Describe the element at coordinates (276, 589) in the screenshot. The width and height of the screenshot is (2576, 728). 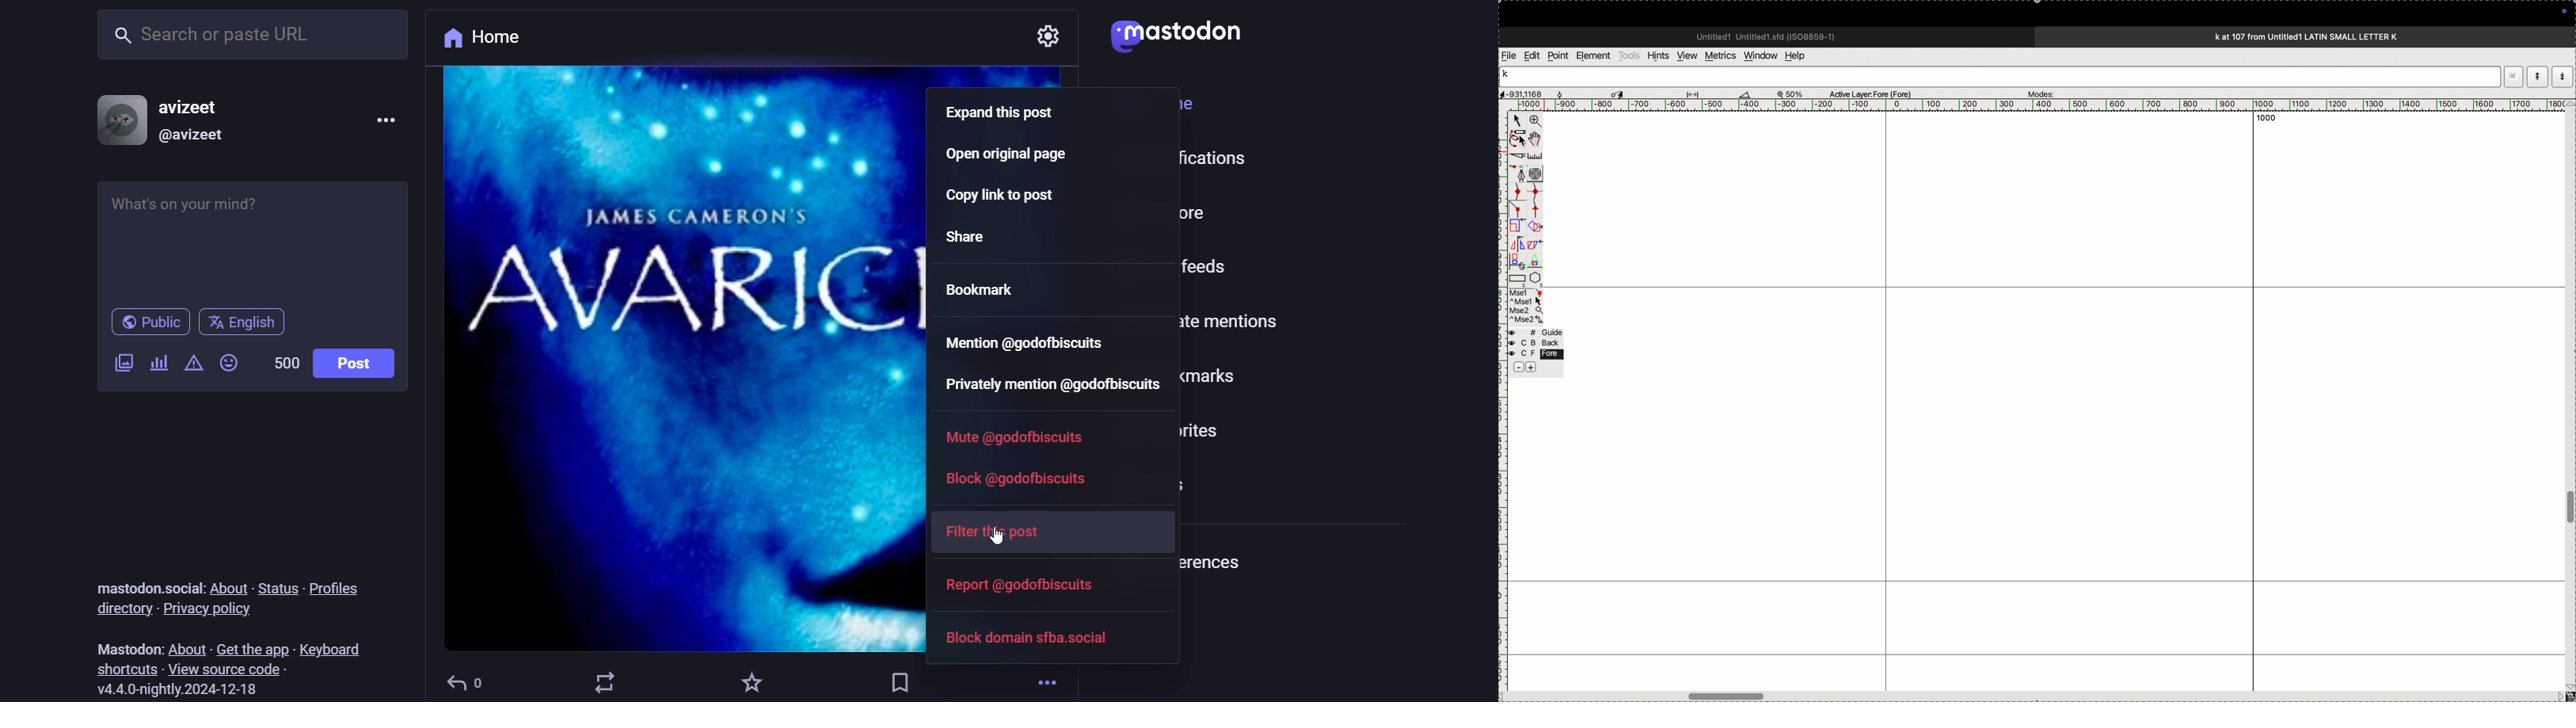
I see `status` at that location.